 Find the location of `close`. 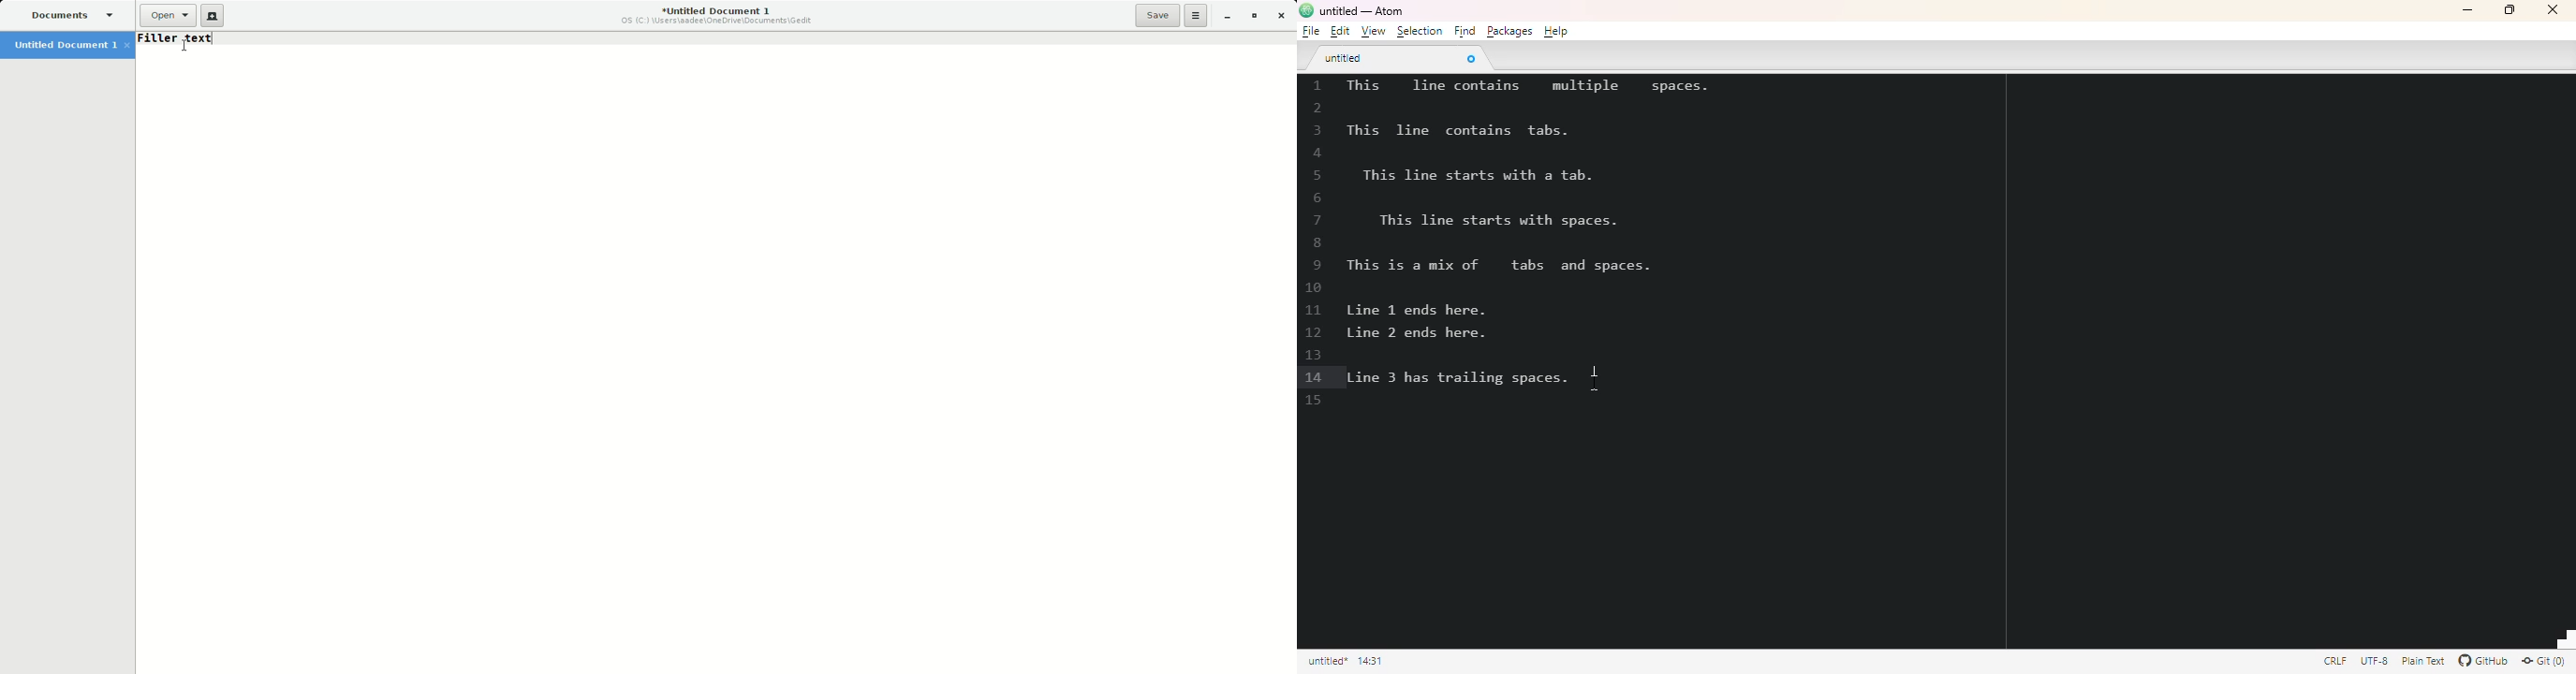

close is located at coordinates (2552, 9).